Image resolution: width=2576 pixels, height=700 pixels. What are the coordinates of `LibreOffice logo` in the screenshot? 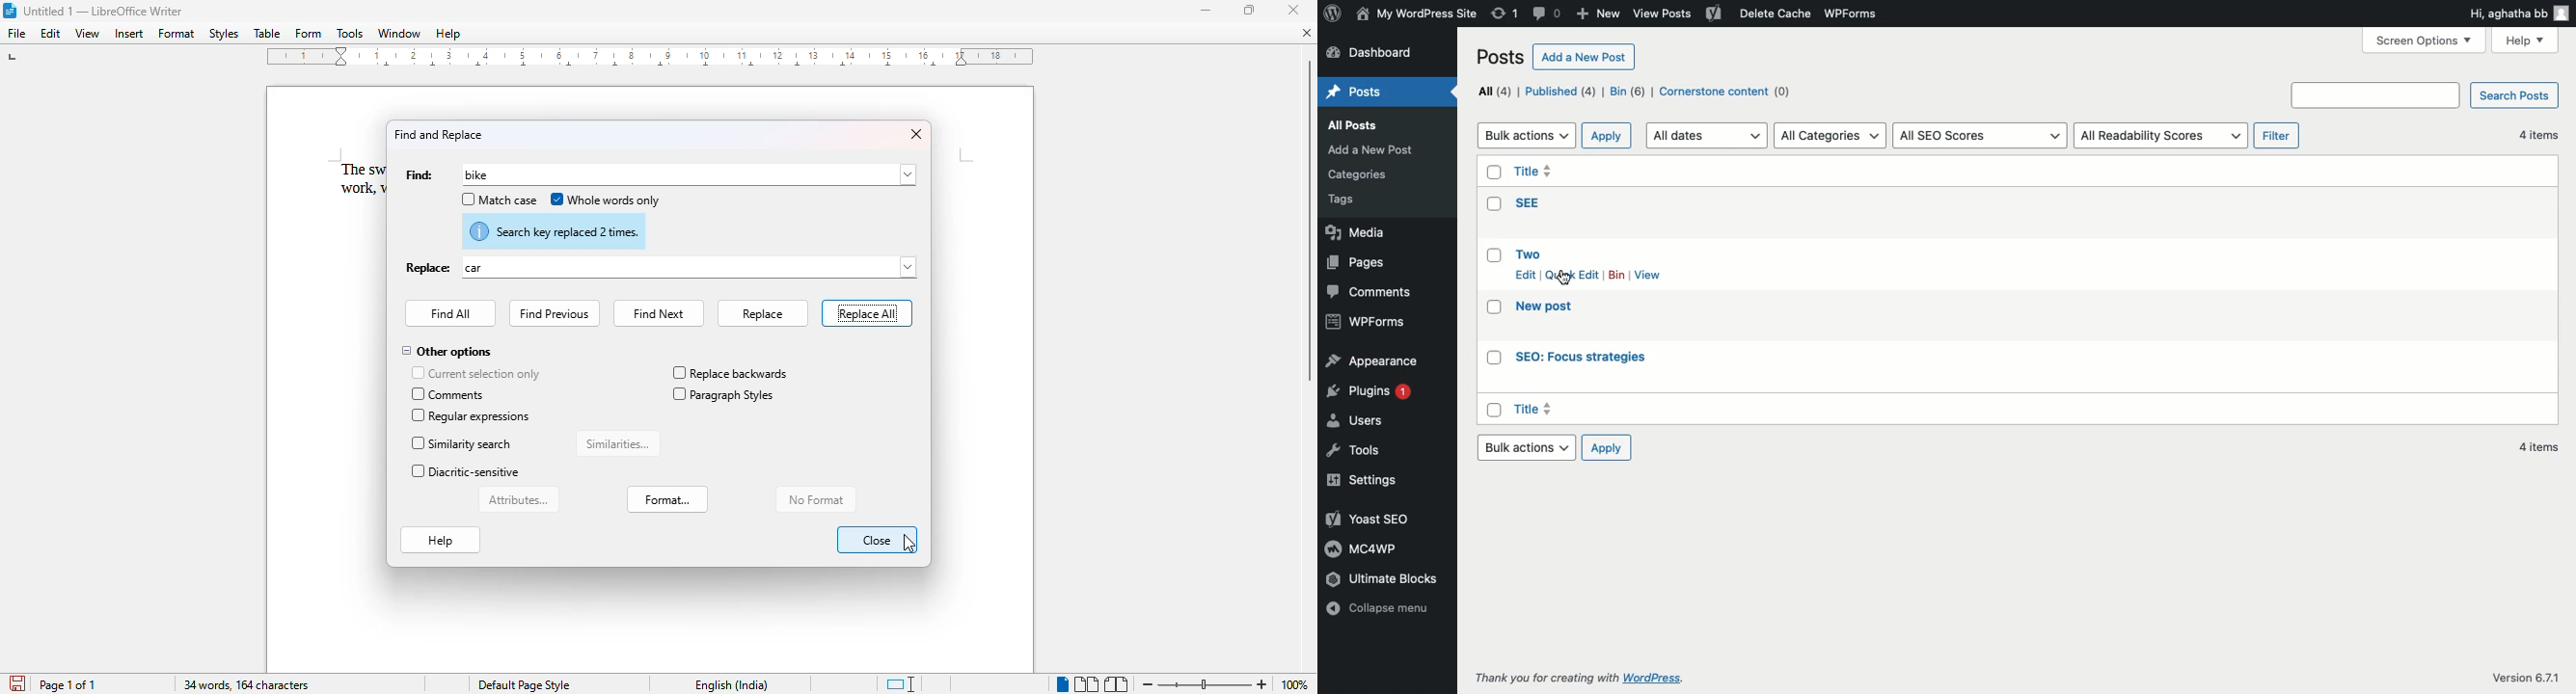 It's located at (9, 10).